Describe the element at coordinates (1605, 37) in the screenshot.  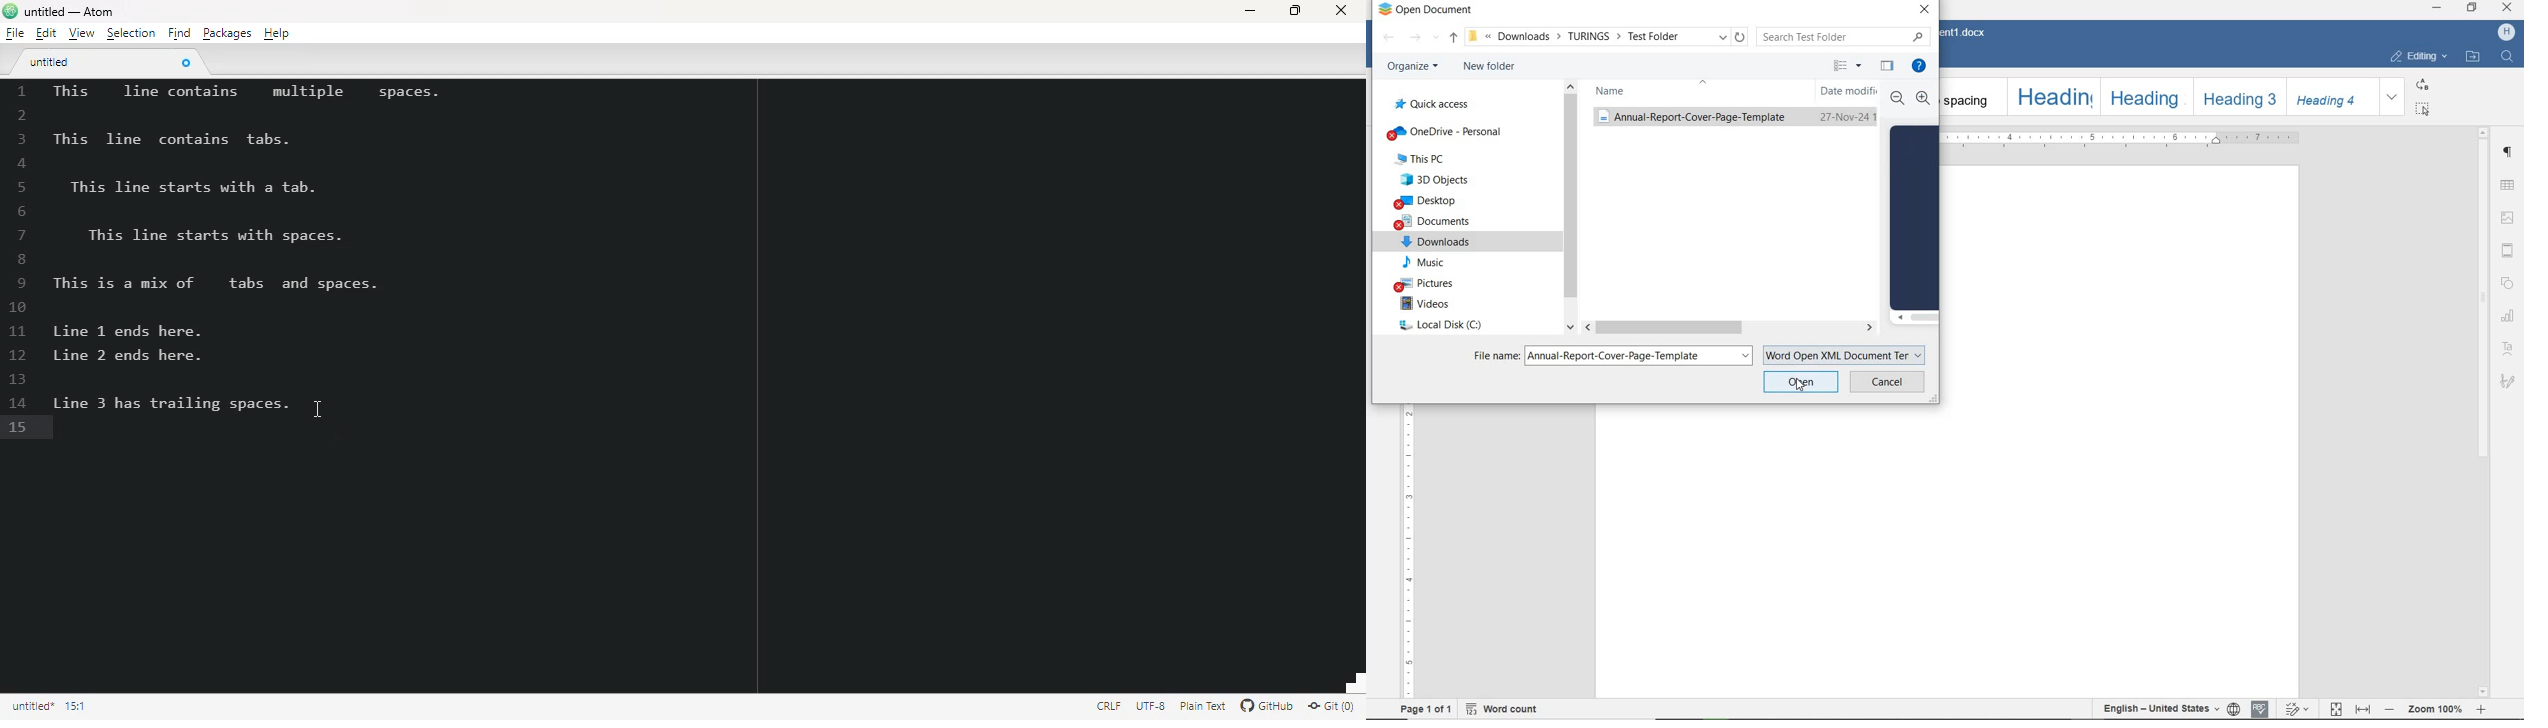
I see `path` at that location.